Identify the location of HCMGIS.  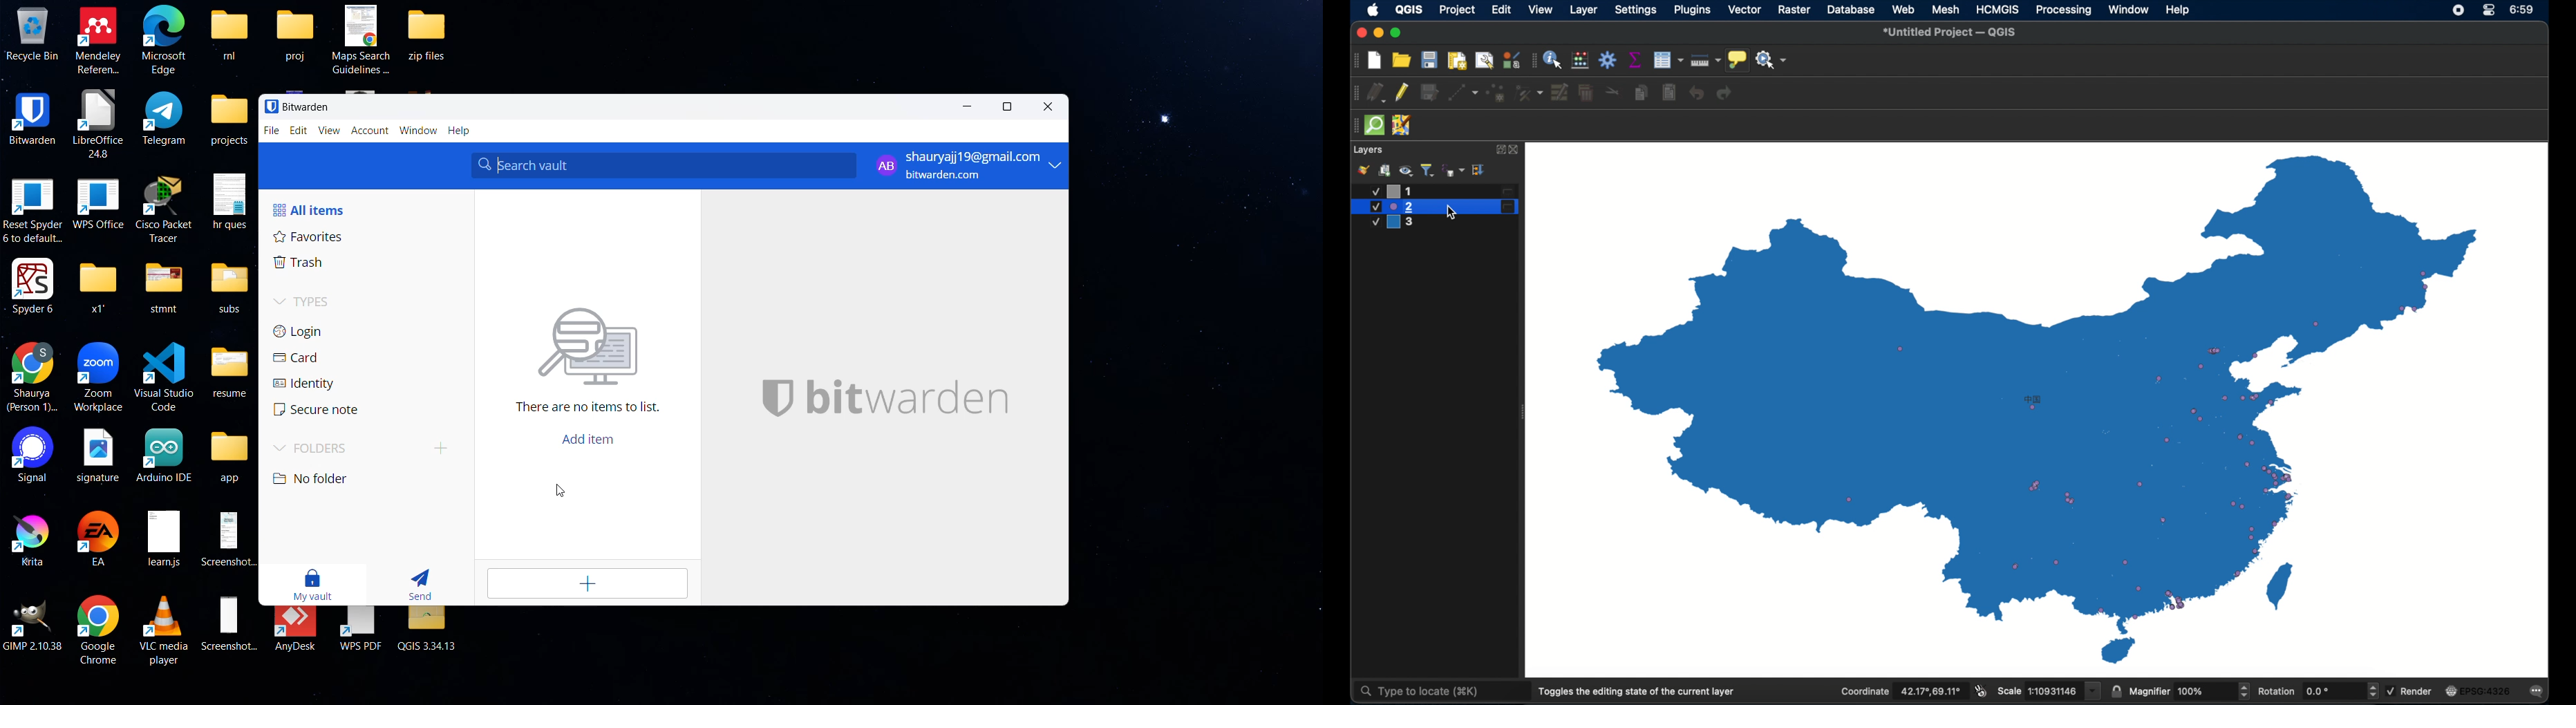
(1998, 10).